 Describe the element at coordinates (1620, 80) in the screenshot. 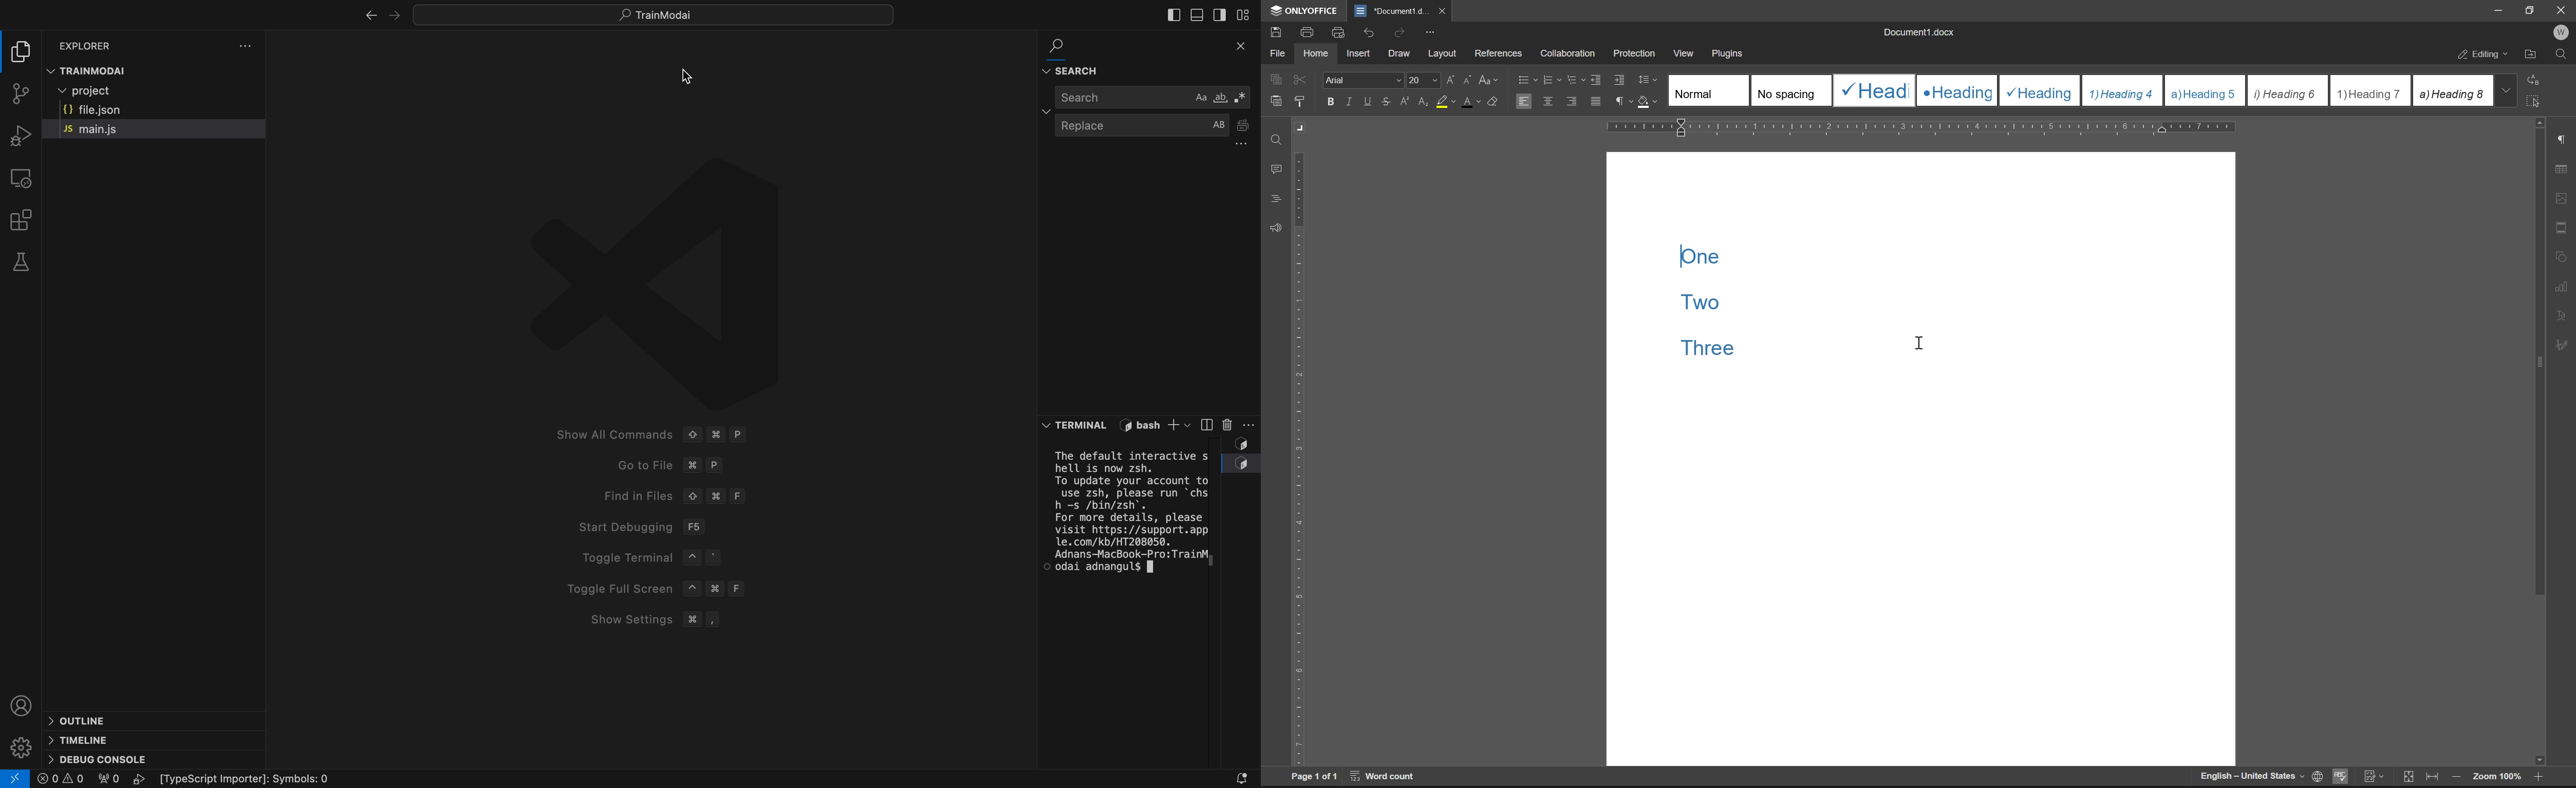

I see `increase indent` at that location.